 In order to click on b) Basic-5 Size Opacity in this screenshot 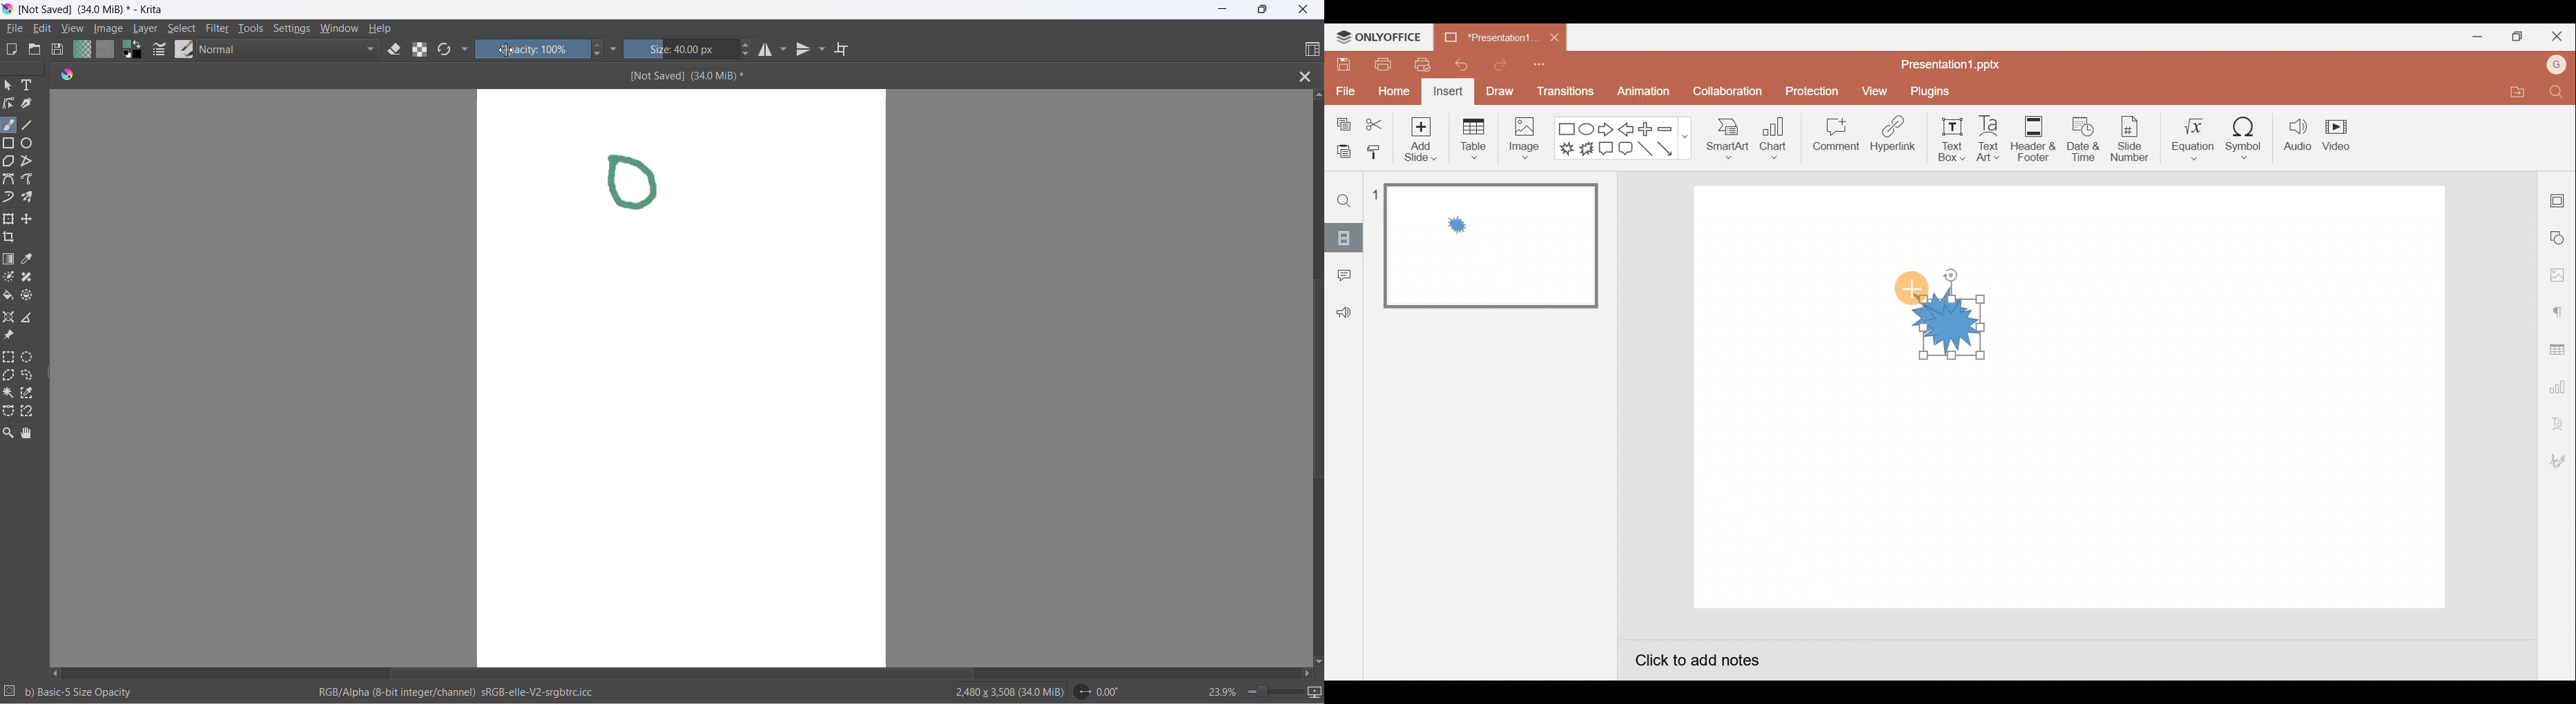, I will do `click(81, 691)`.